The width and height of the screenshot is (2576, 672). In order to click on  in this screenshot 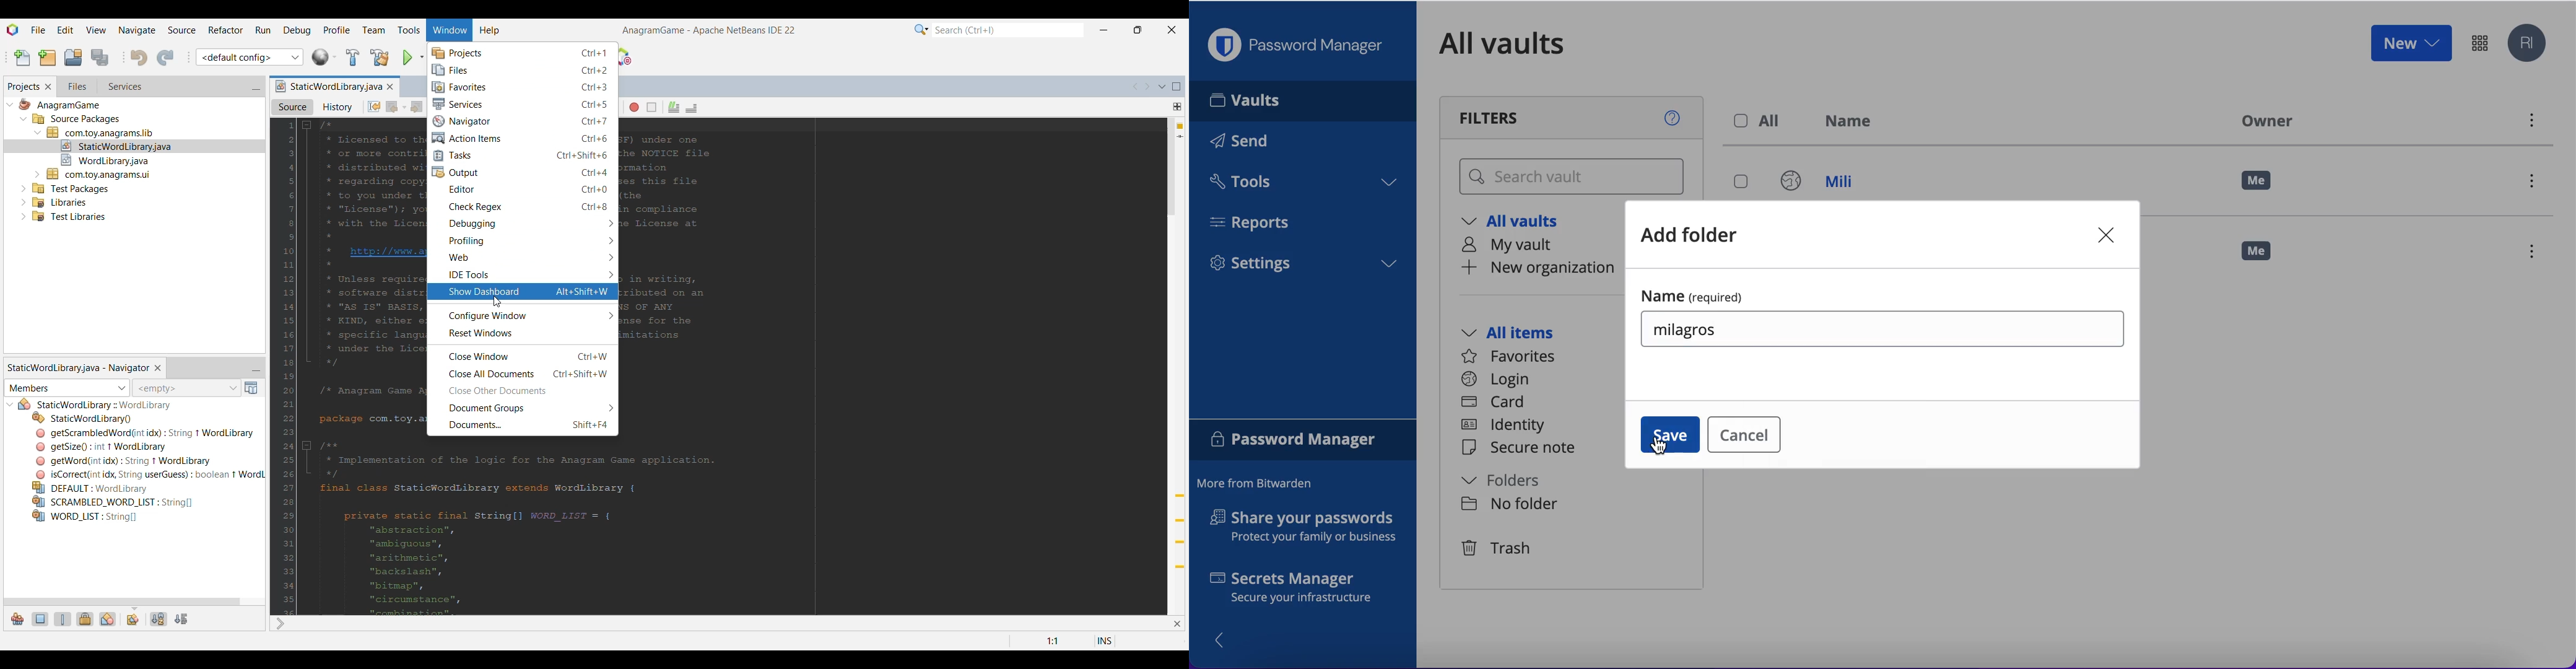, I will do `click(103, 131)`.